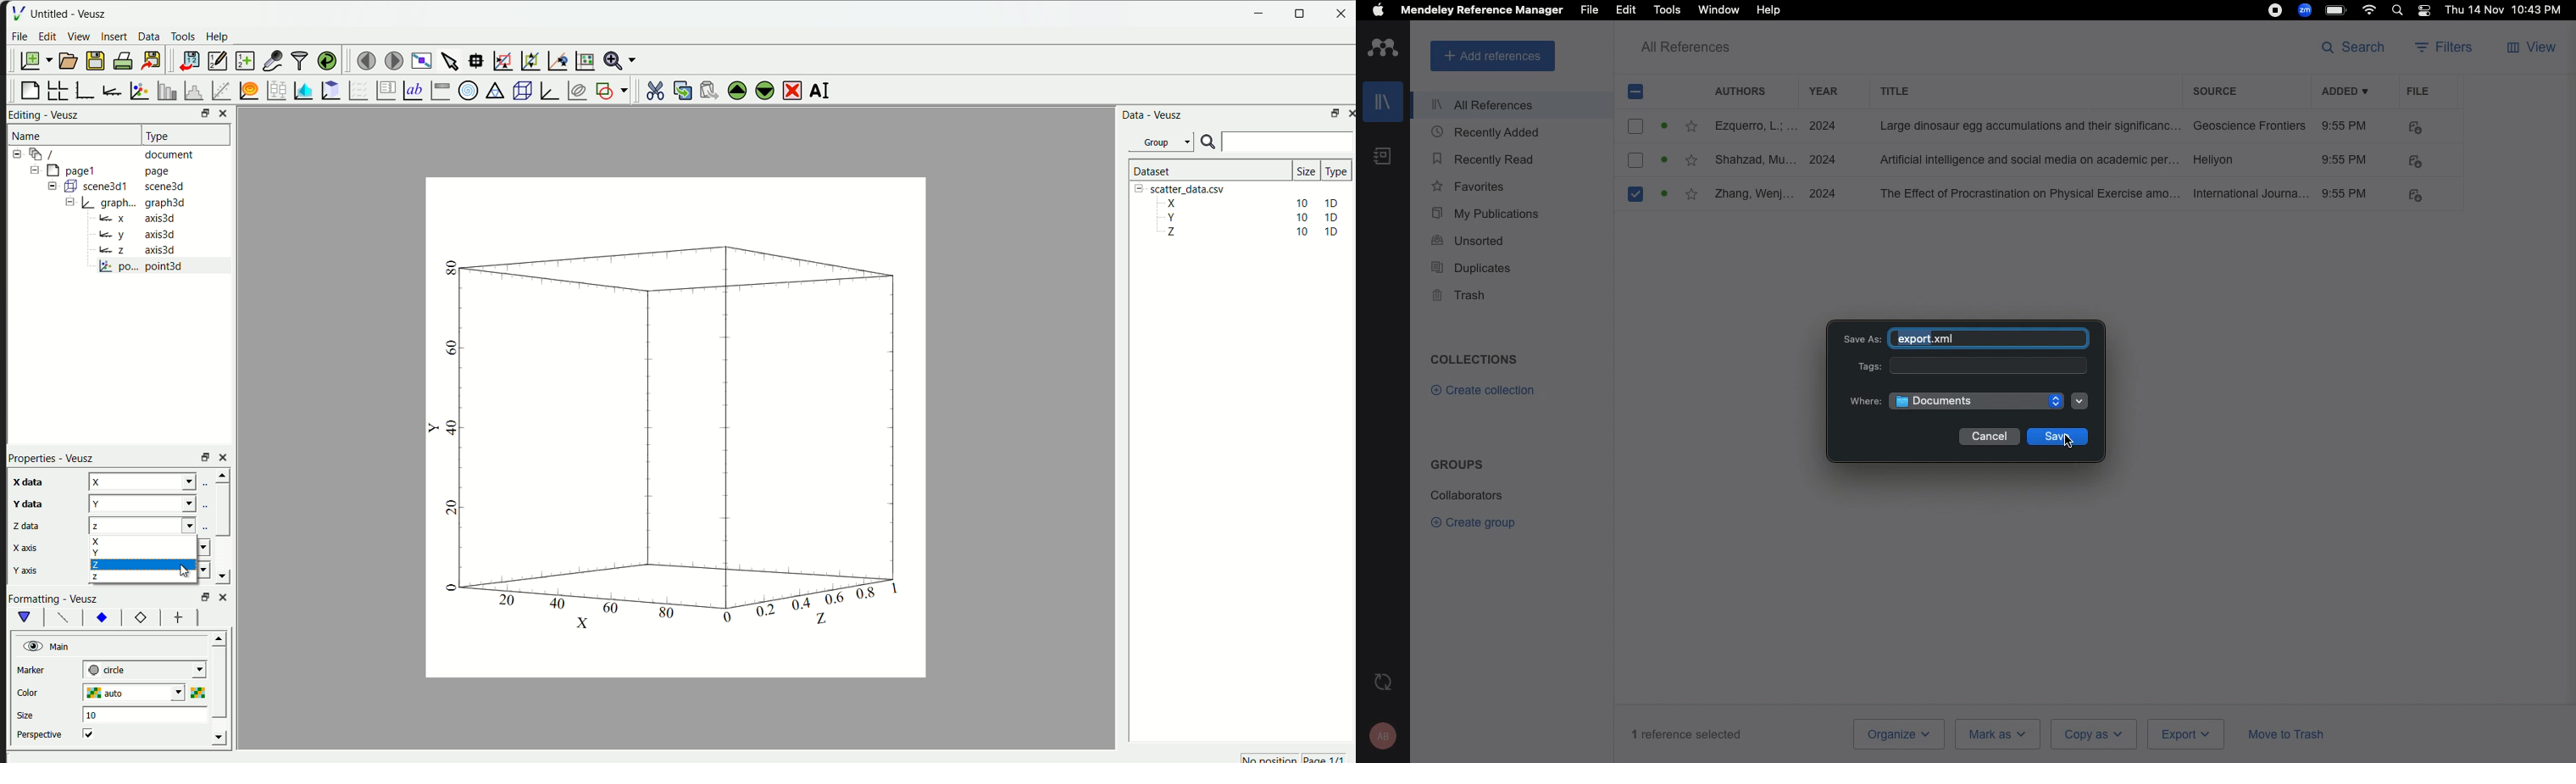 The image size is (2576, 784). What do you see at coordinates (1978, 400) in the screenshot?
I see `Documents` at bounding box center [1978, 400].